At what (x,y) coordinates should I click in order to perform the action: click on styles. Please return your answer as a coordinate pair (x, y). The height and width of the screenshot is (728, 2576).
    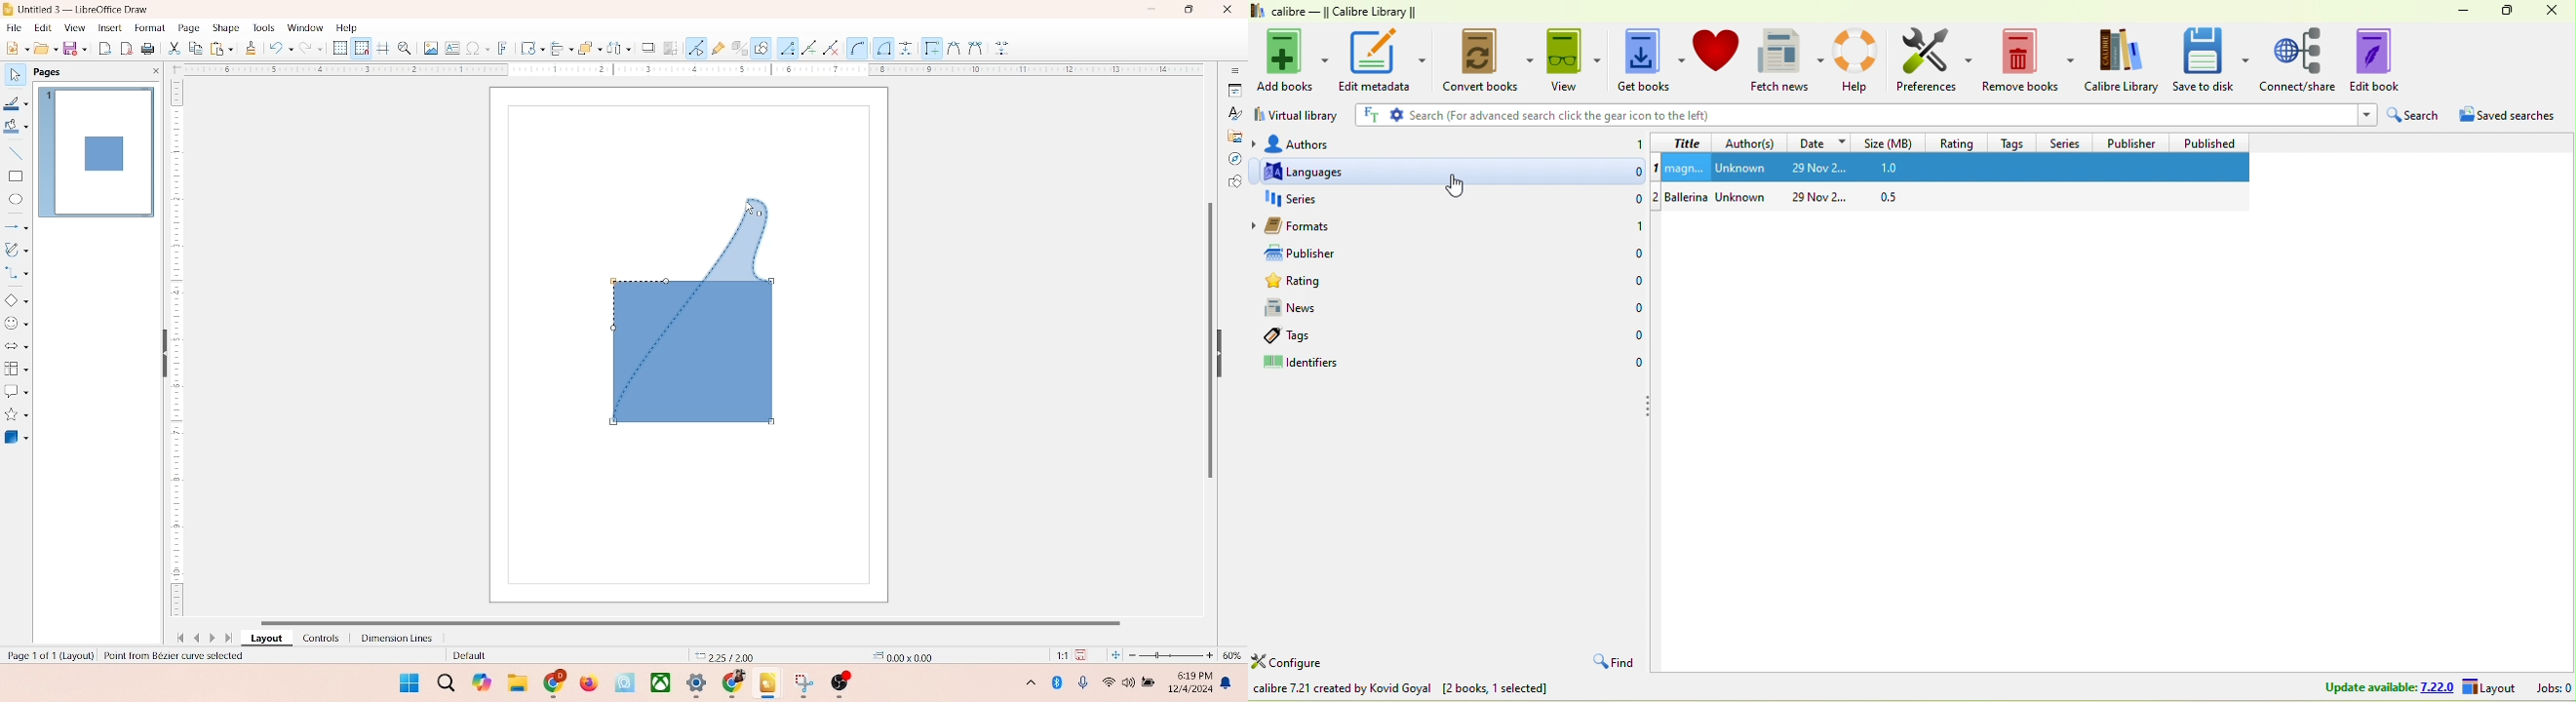
    Looking at the image, I should click on (1233, 112).